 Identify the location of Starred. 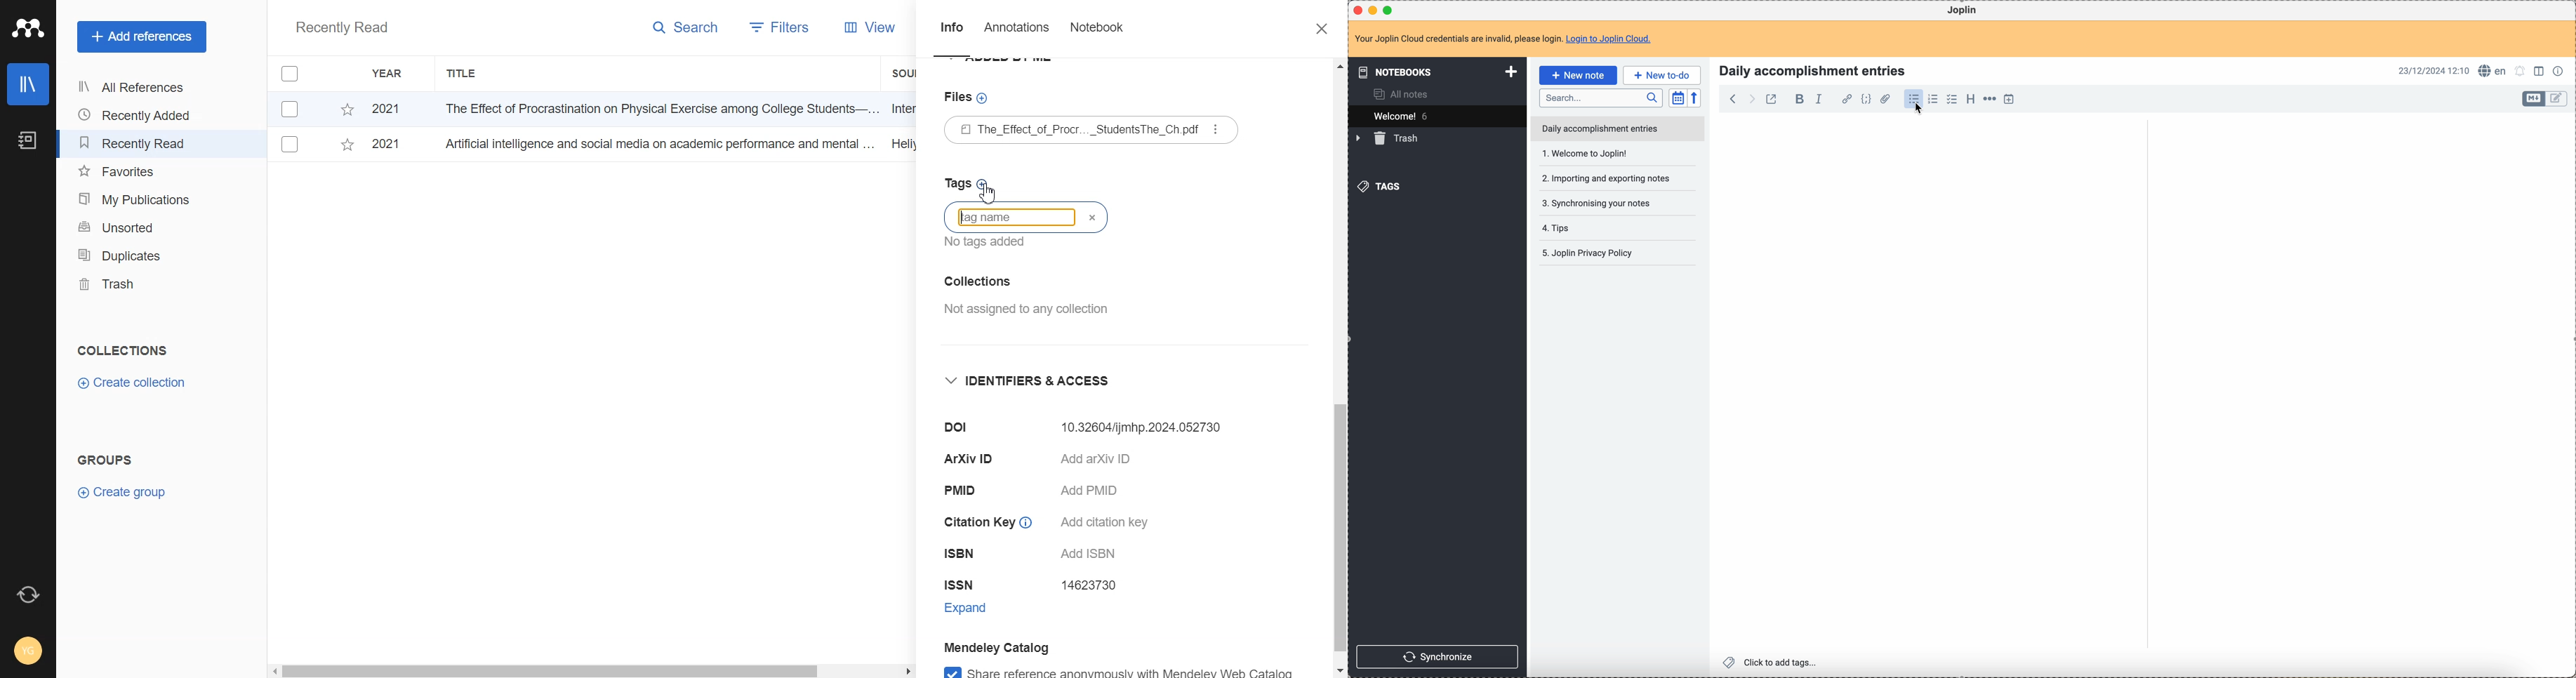
(347, 109).